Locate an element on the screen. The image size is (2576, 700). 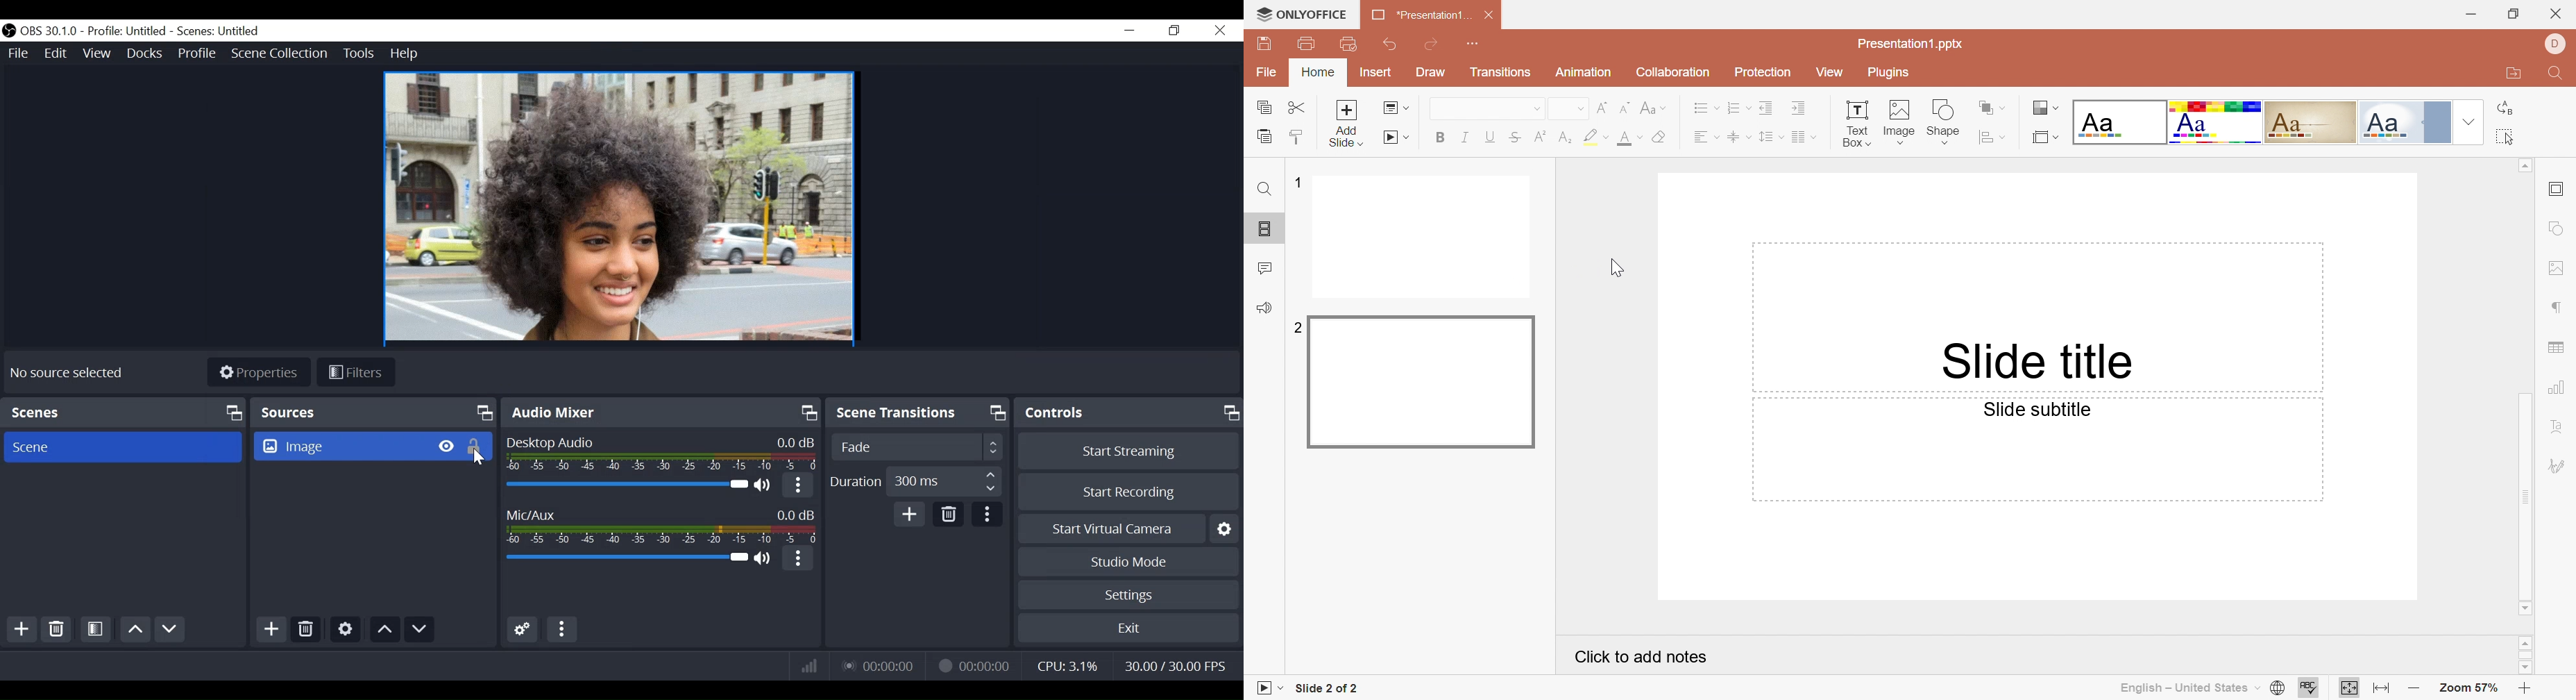
Drop Down is located at coordinates (1537, 108).